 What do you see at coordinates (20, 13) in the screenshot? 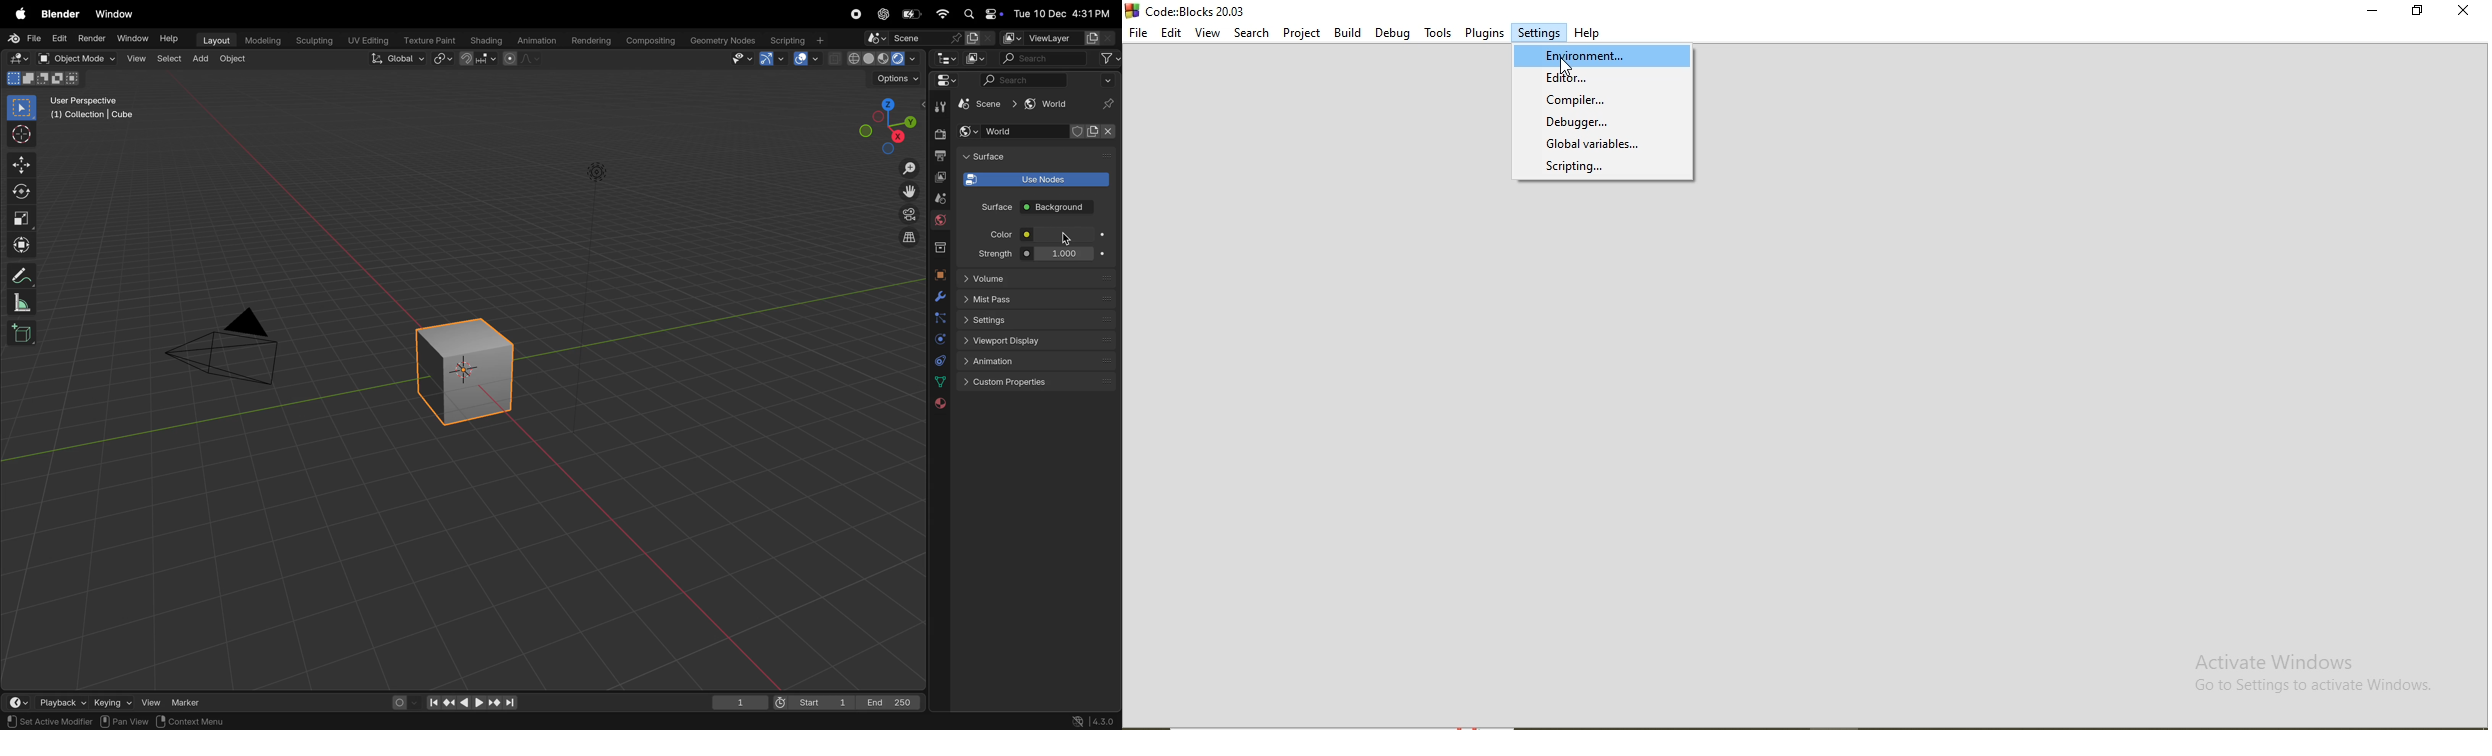
I see `Apple menu` at bounding box center [20, 13].